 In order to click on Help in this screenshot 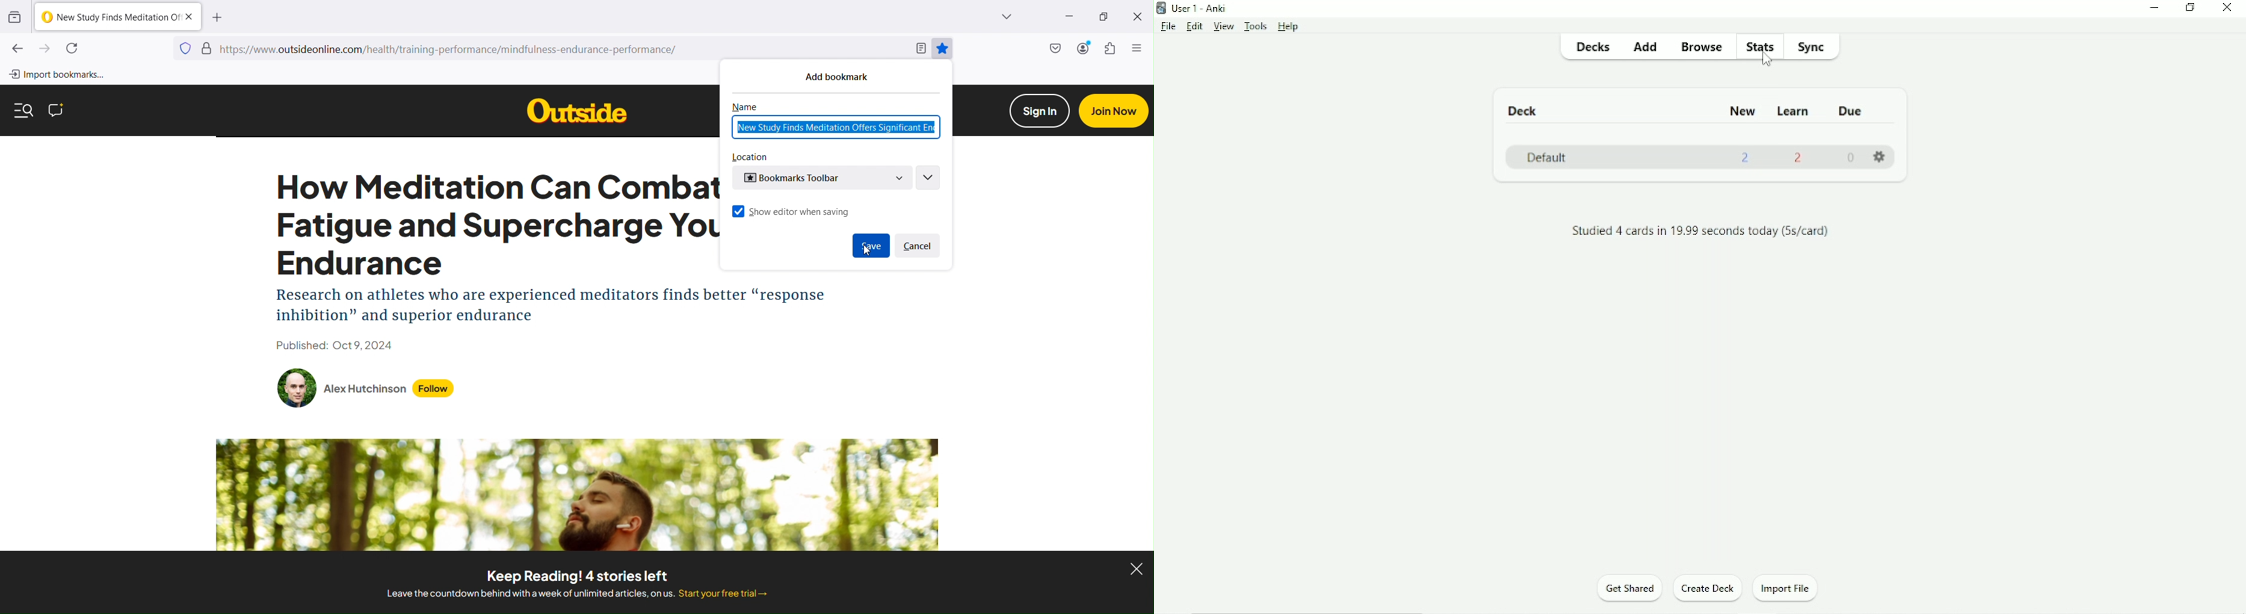, I will do `click(1289, 27)`.